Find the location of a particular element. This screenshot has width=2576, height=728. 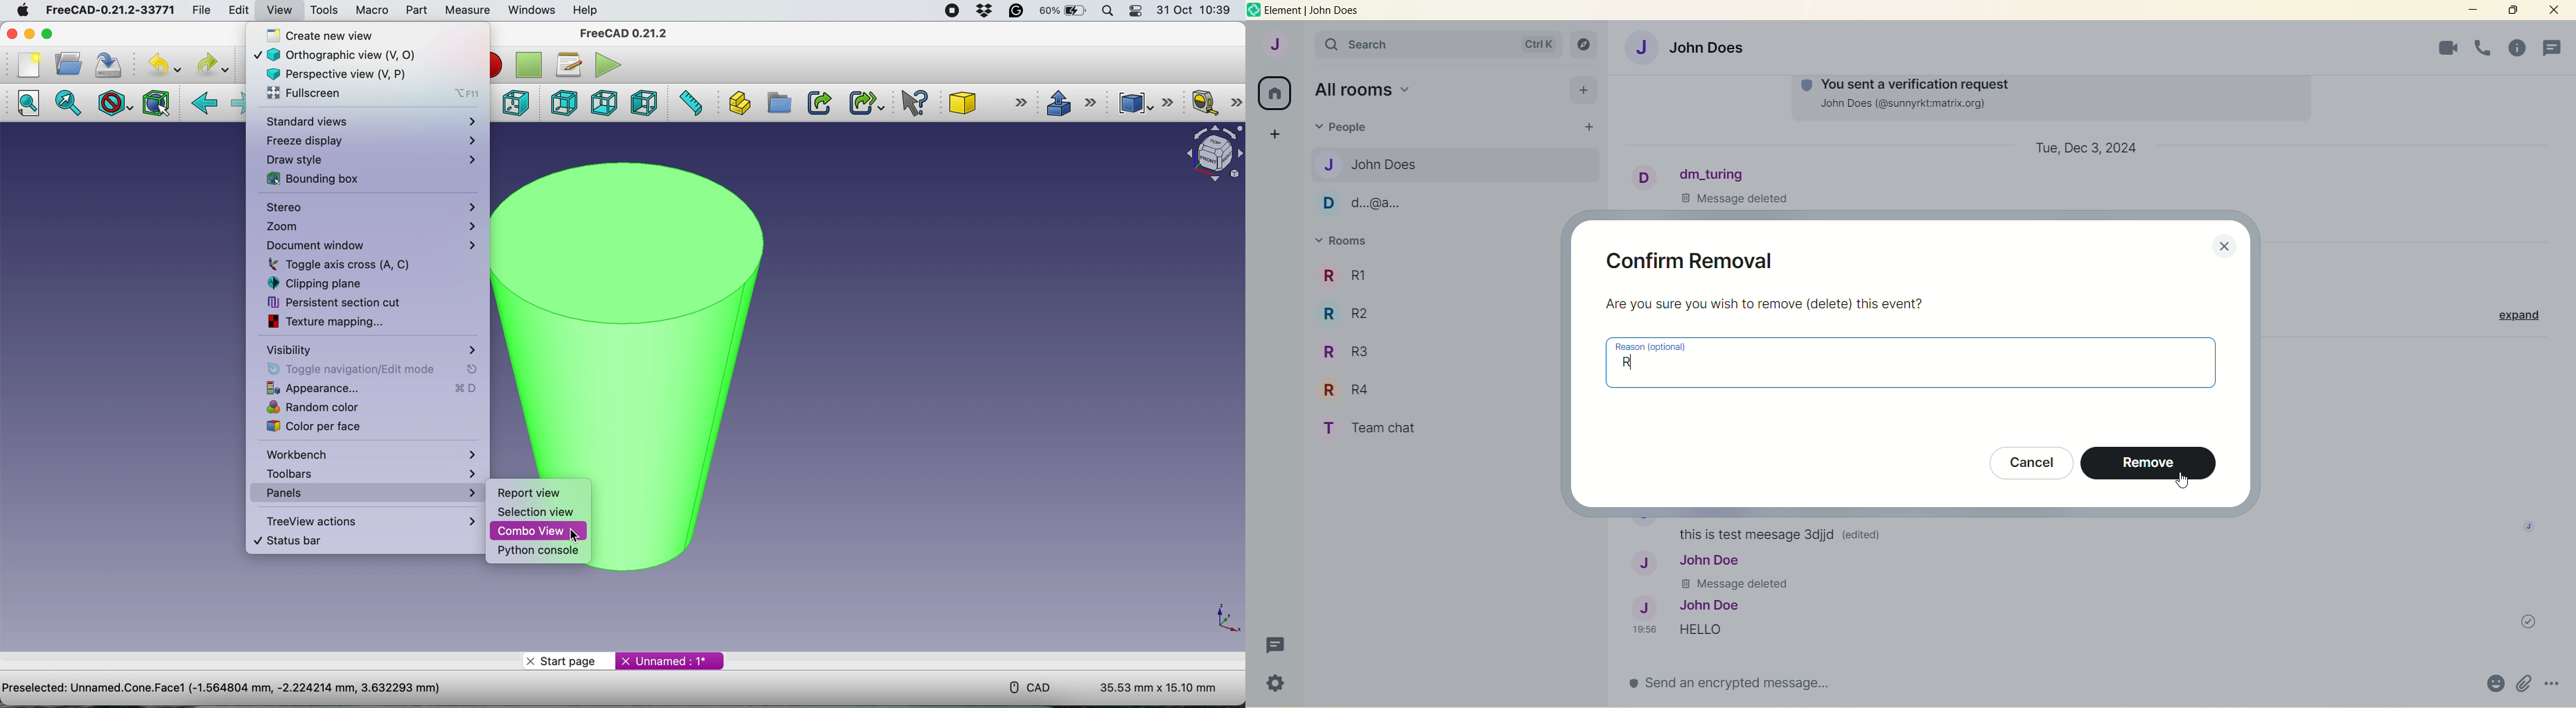

undo is located at coordinates (161, 65).